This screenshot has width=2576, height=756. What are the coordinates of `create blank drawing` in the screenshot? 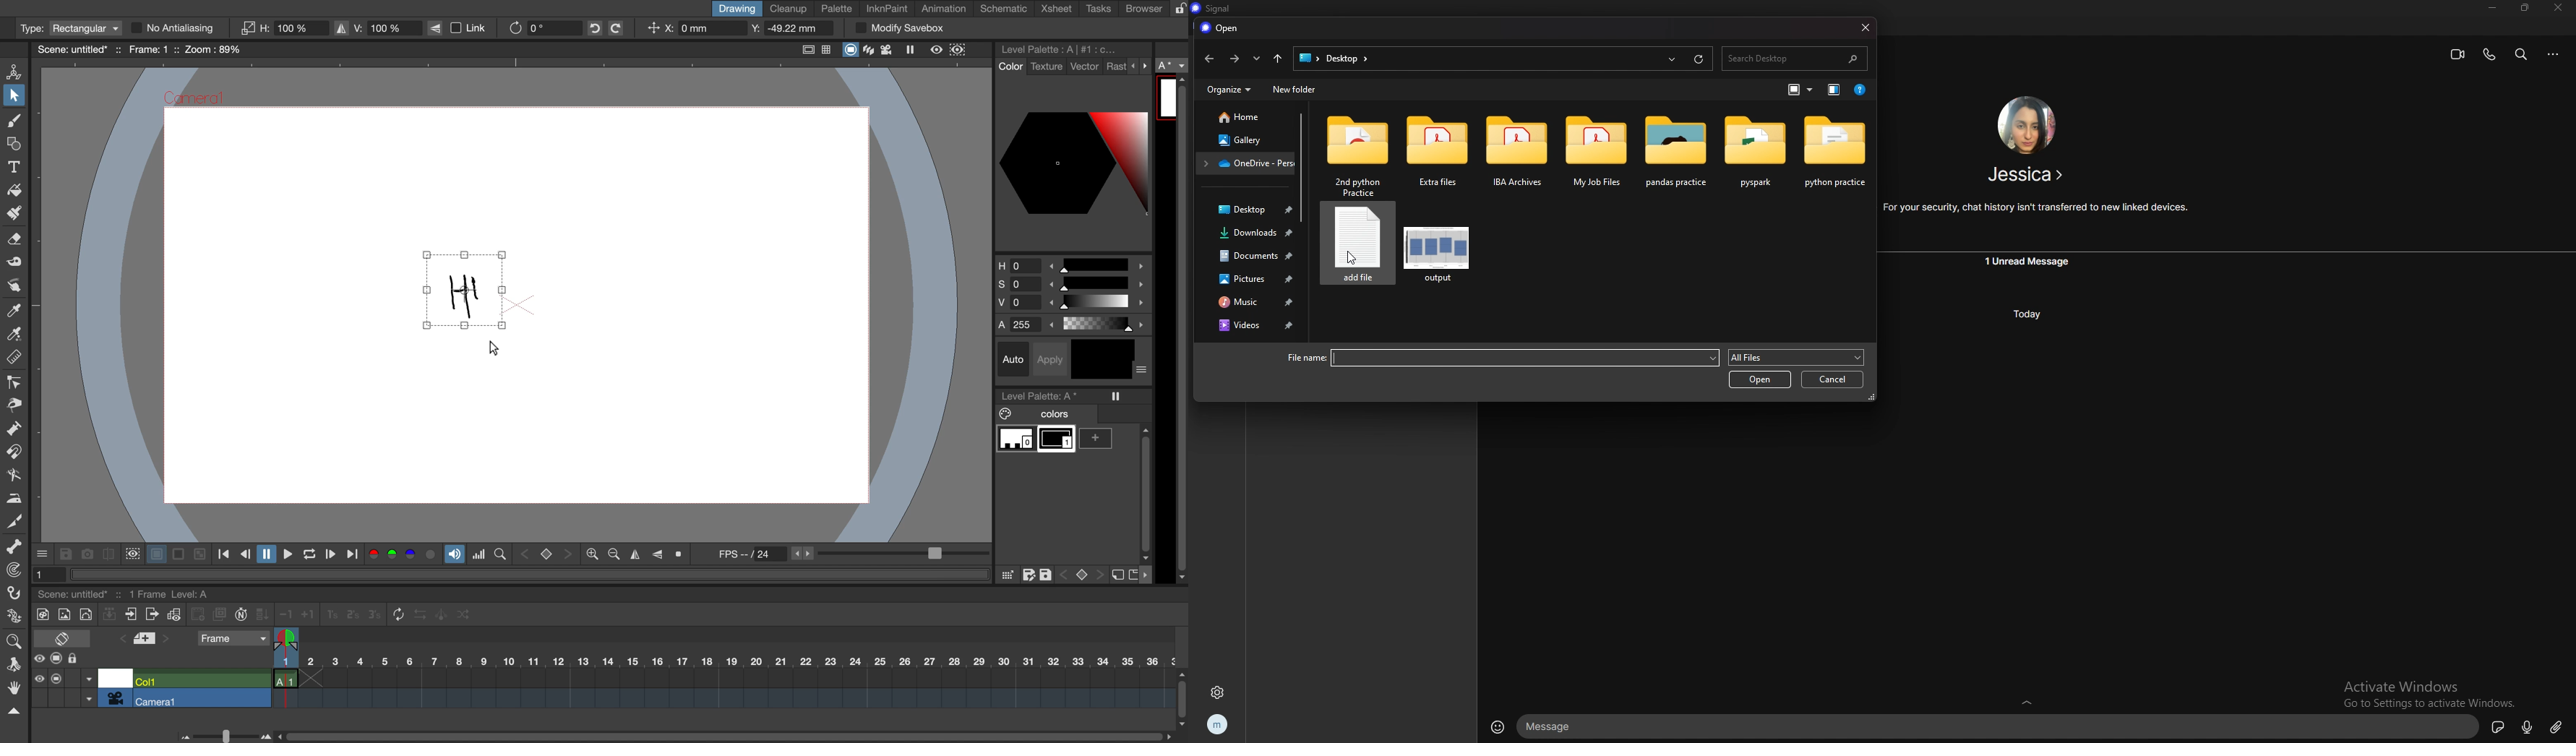 It's located at (199, 614).